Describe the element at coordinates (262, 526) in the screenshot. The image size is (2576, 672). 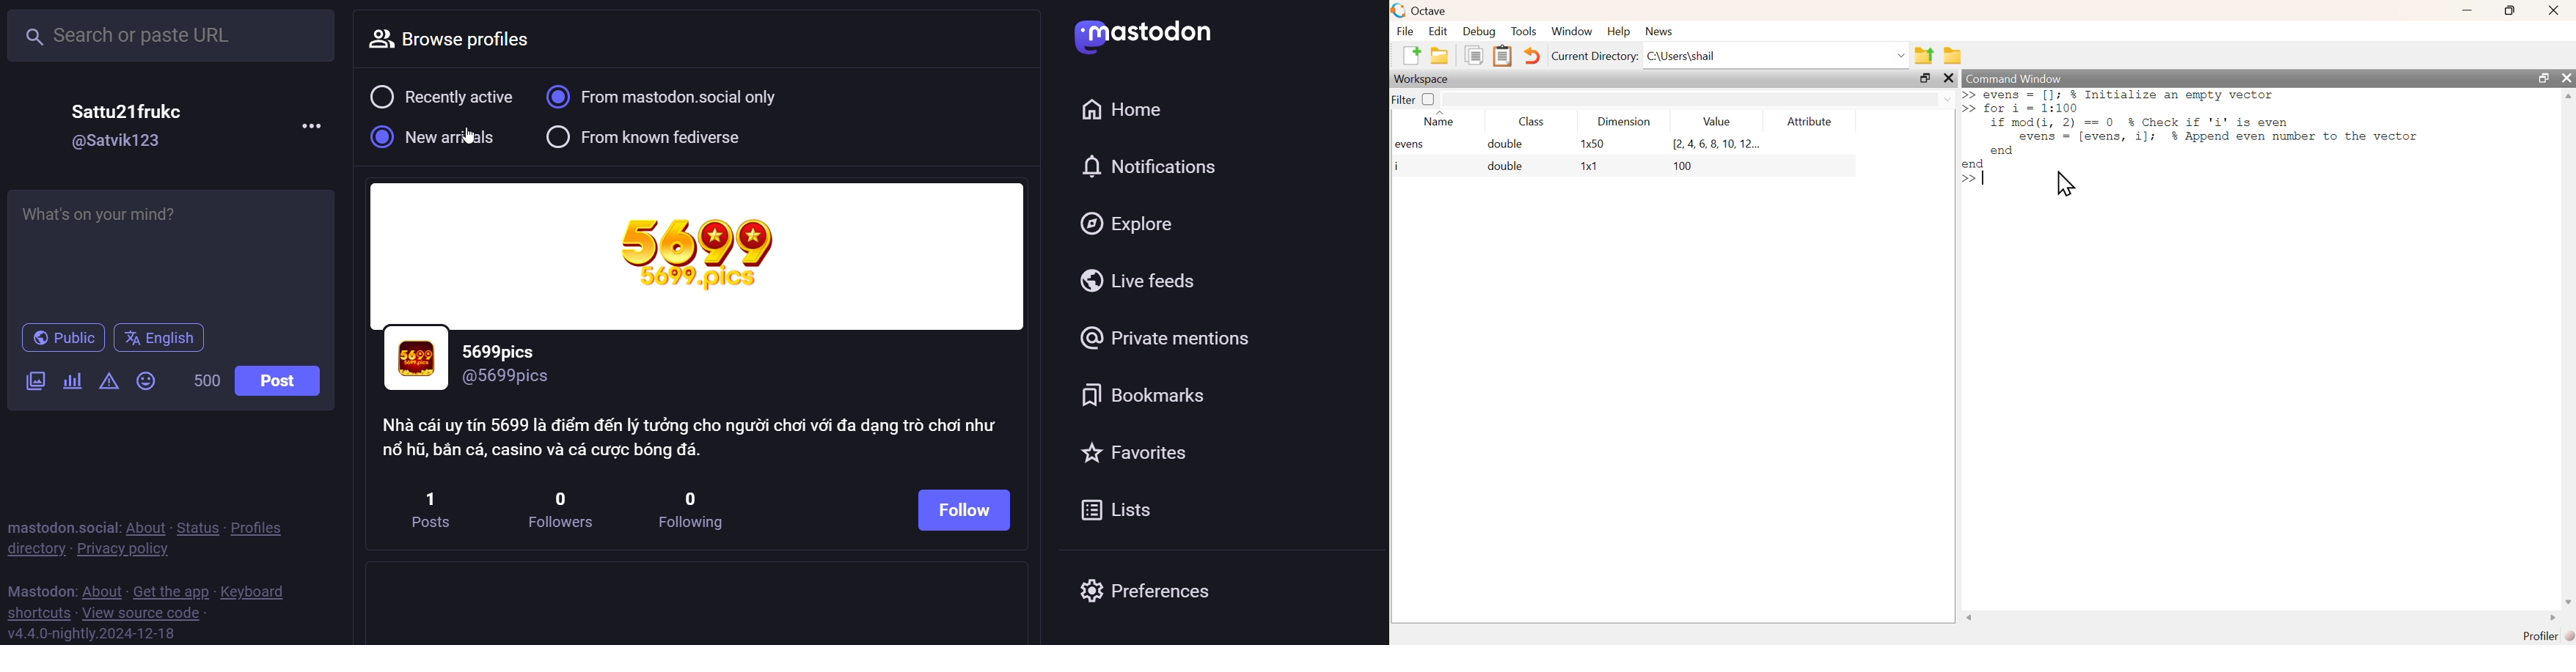
I see `profiles` at that location.